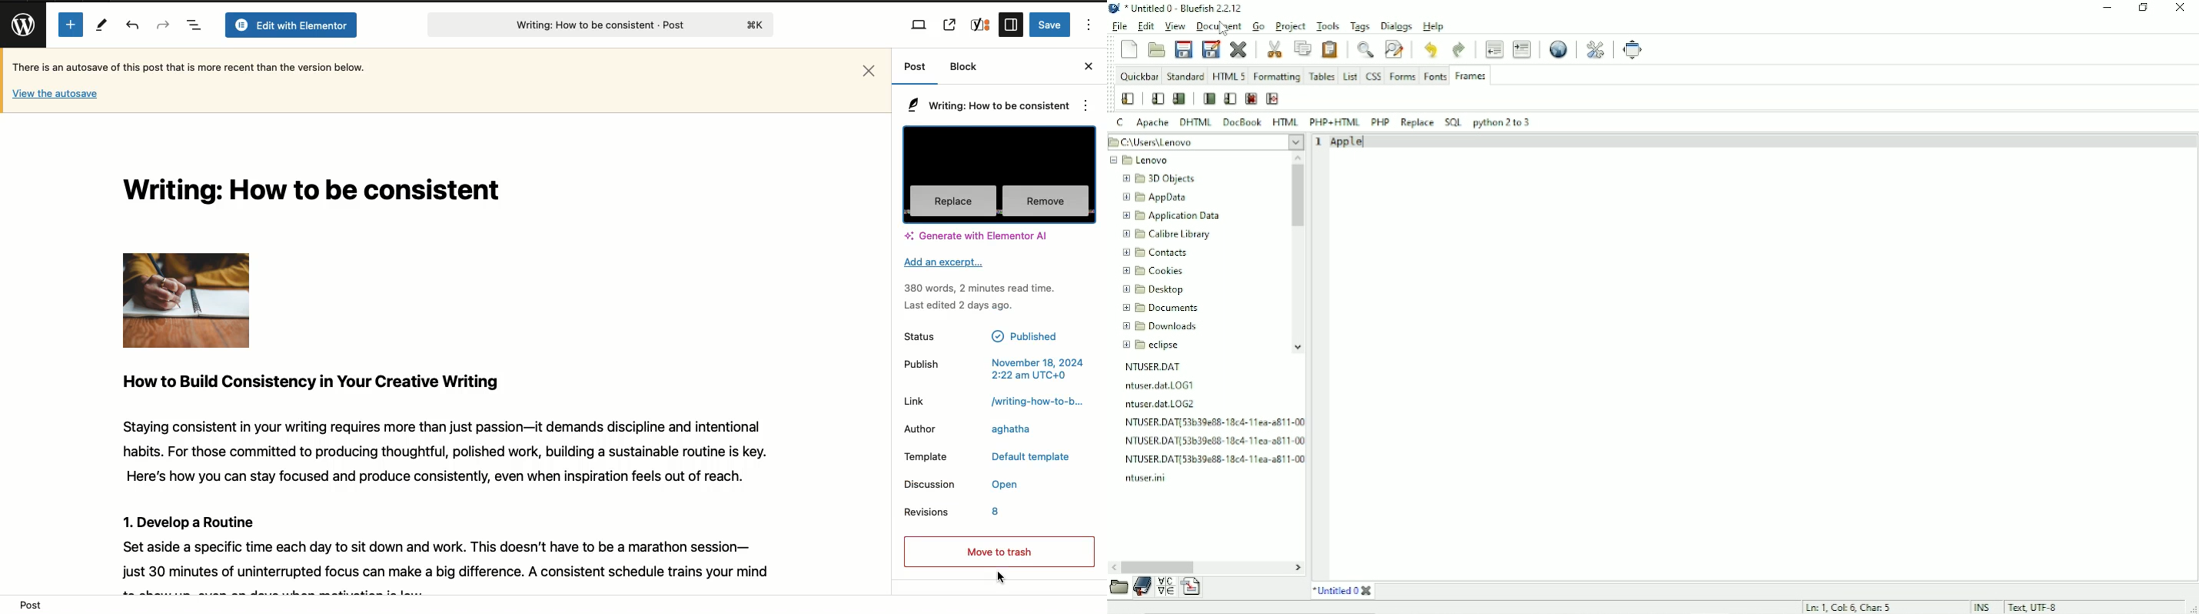  Describe the element at coordinates (1373, 76) in the screenshot. I see `CSS` at that location.